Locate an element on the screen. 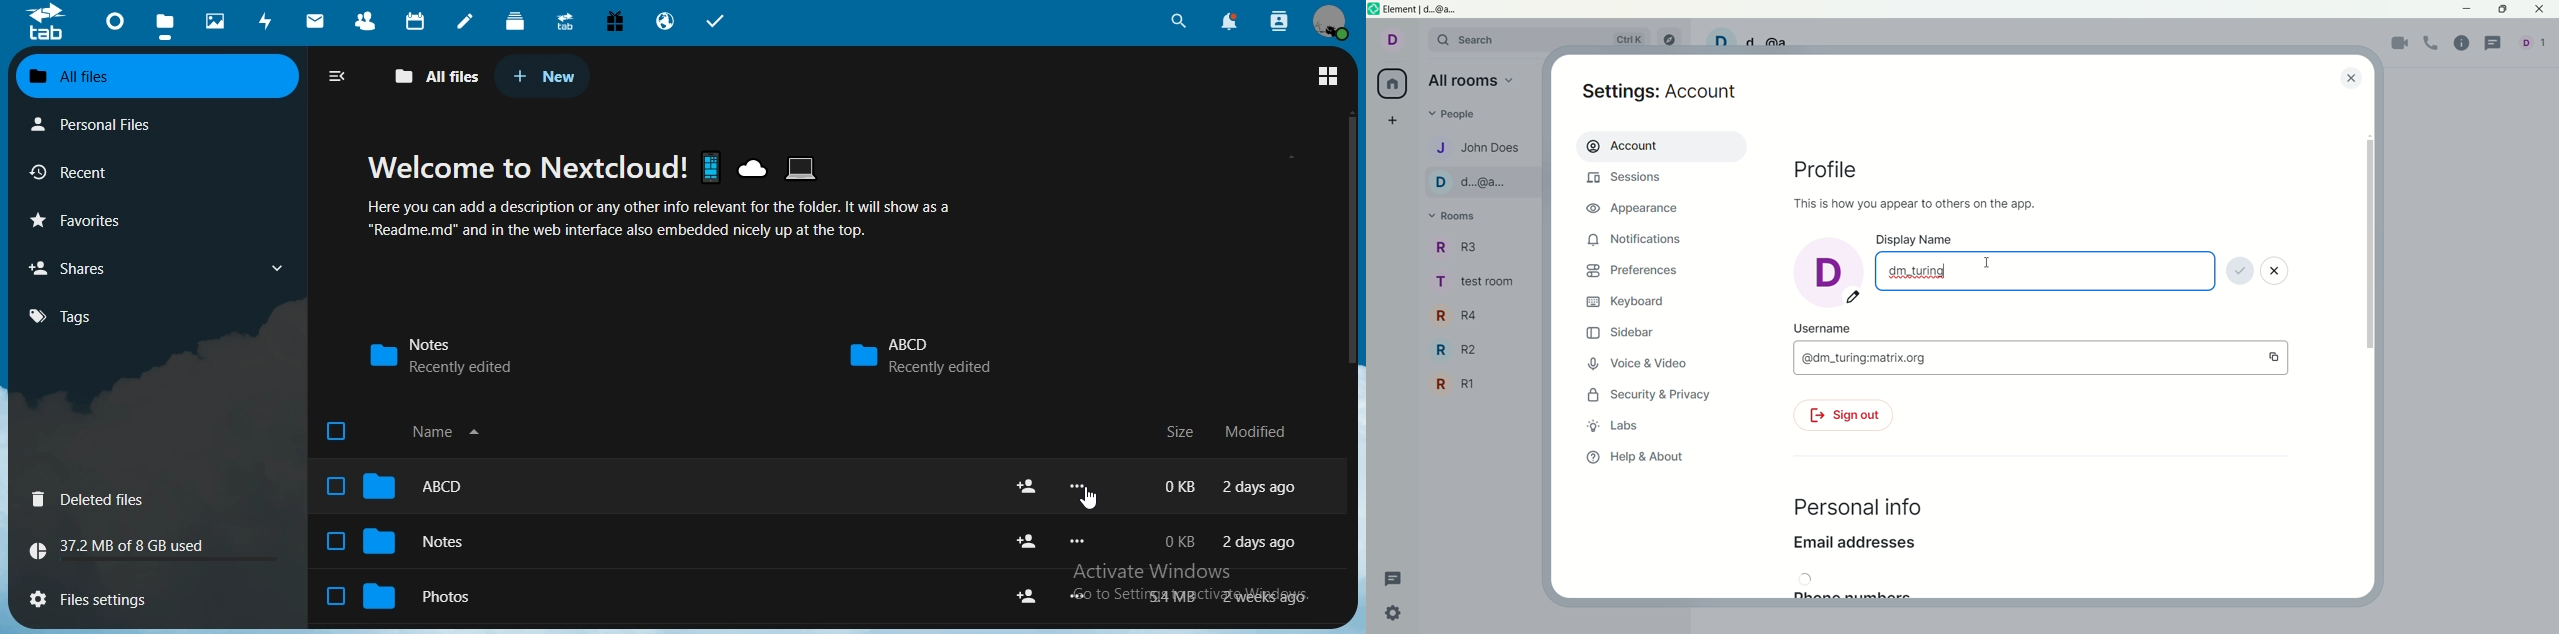 This screenshot has height=644, width=2576. deleted files is located at coordinates (94, 499).